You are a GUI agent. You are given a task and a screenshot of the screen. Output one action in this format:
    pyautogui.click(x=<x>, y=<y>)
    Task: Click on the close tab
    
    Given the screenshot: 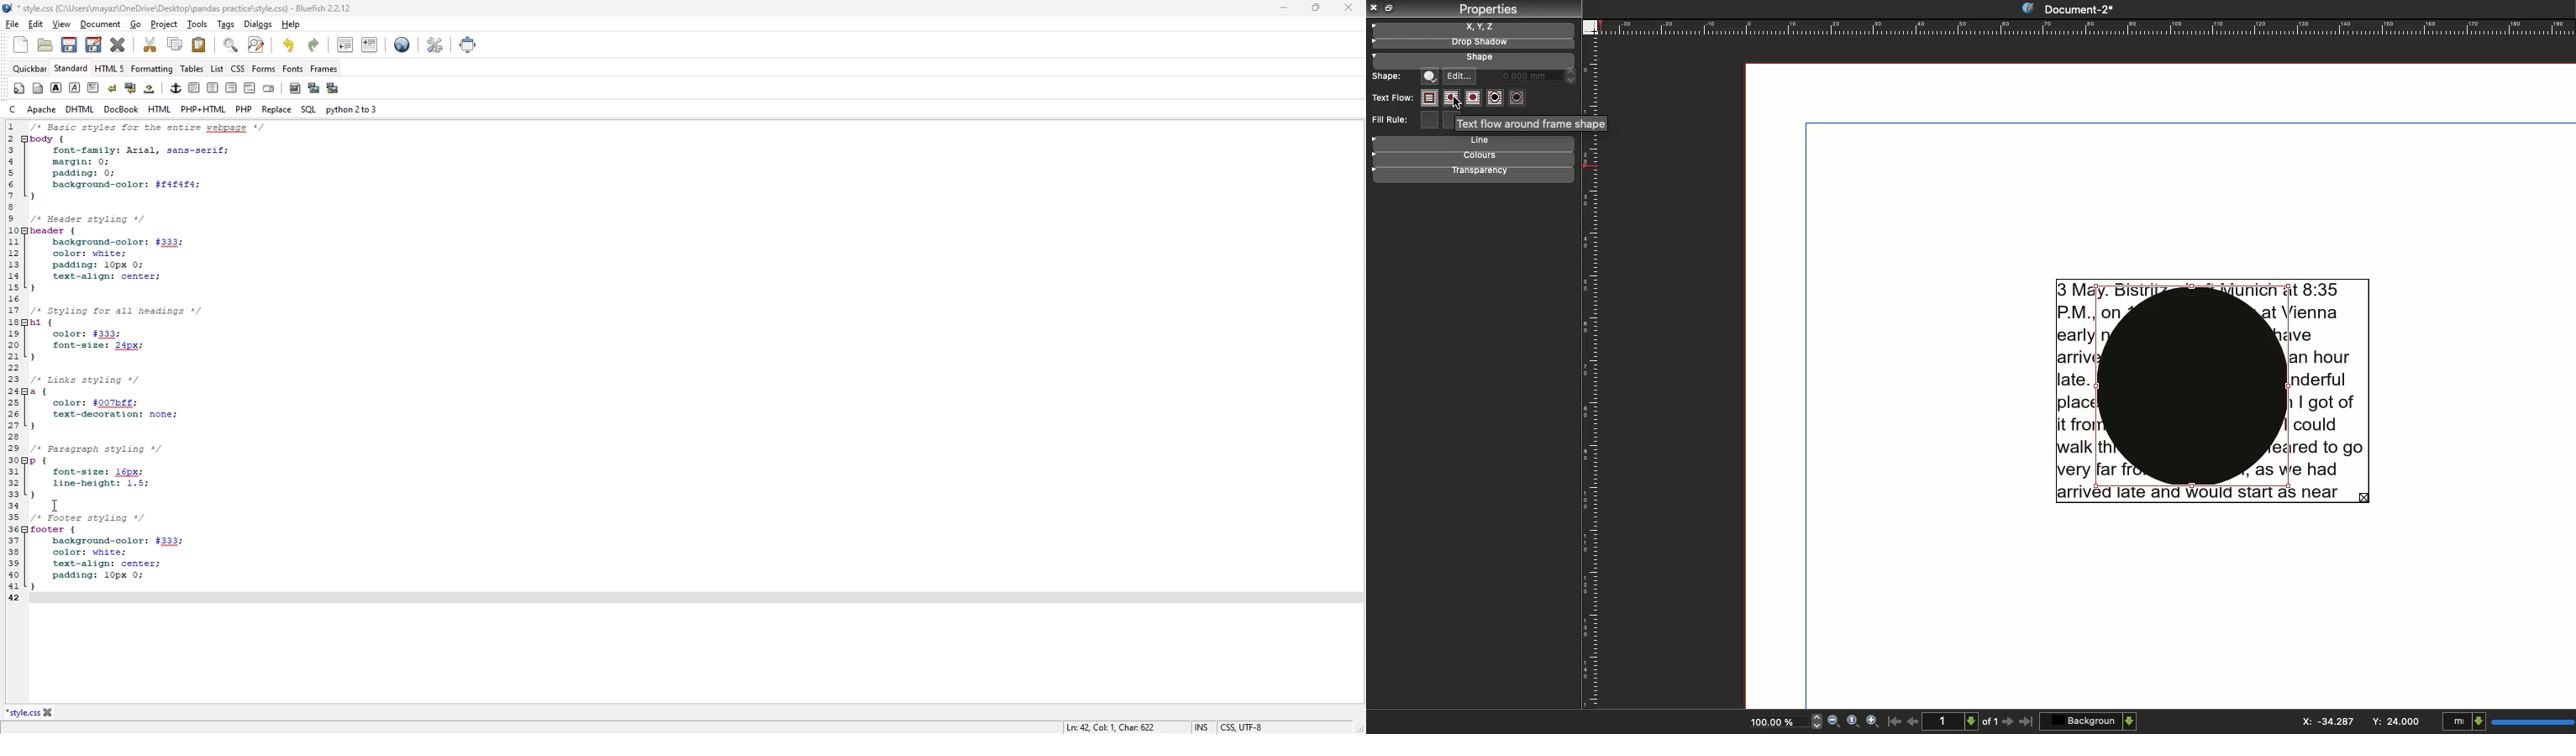 What is the action you would take?
    pyautogui.click(x=49, y=713)
    